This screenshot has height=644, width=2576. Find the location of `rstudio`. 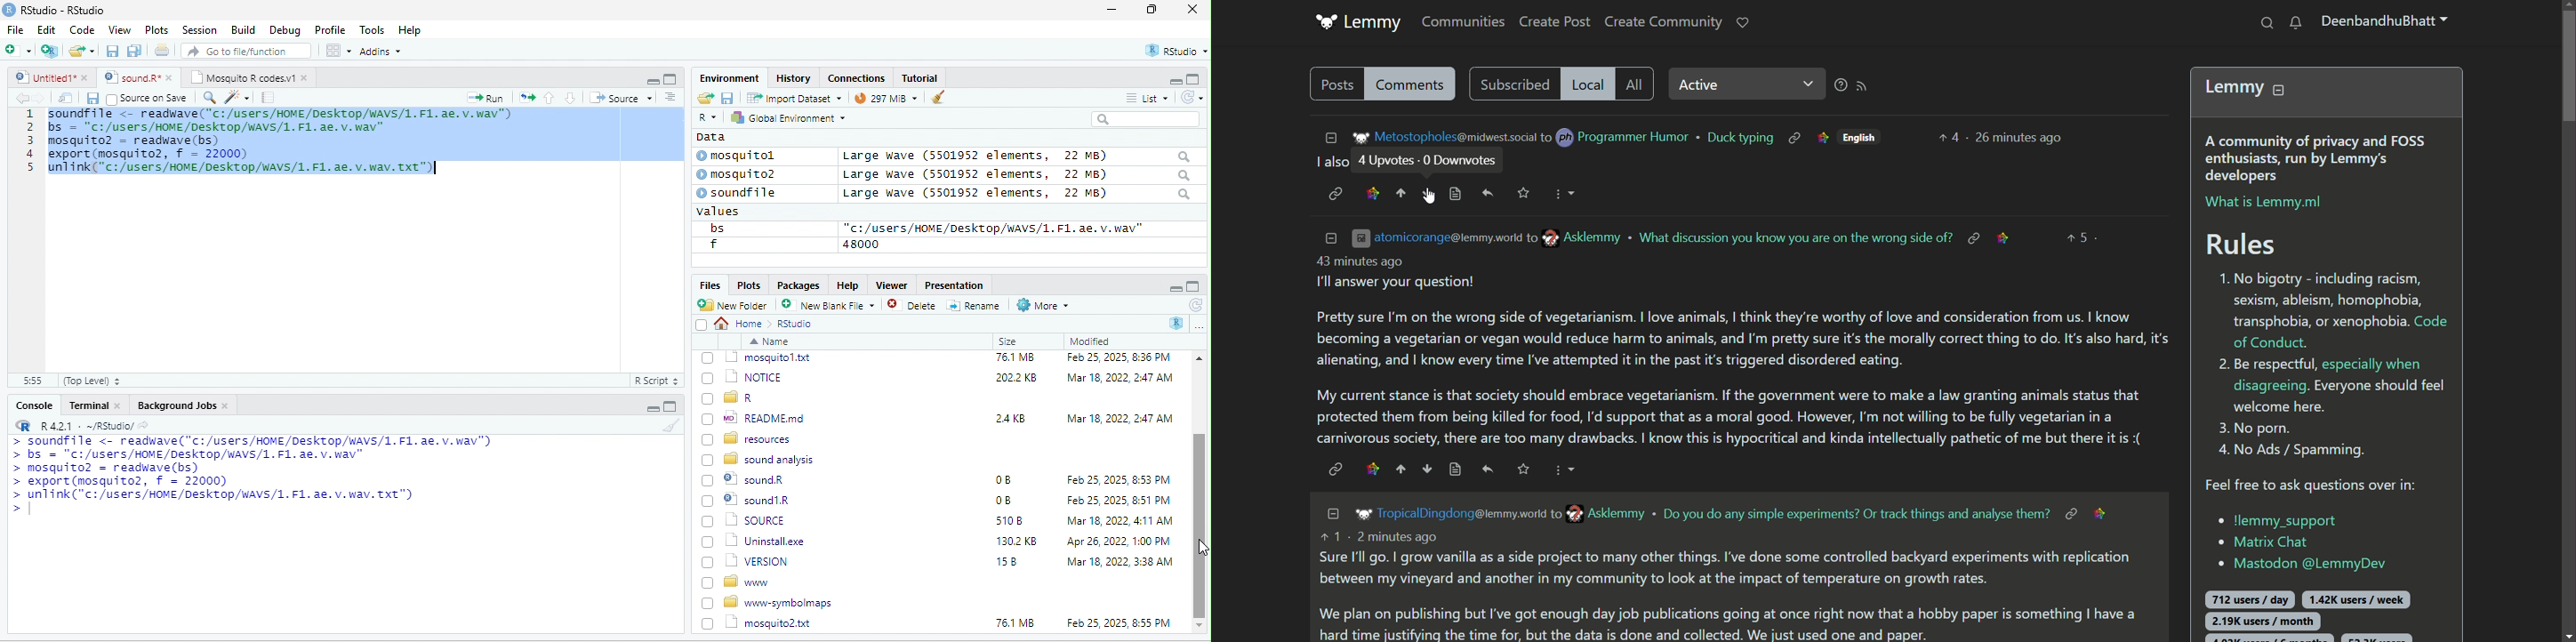

rstudio is located at coordinates (1173, 52).